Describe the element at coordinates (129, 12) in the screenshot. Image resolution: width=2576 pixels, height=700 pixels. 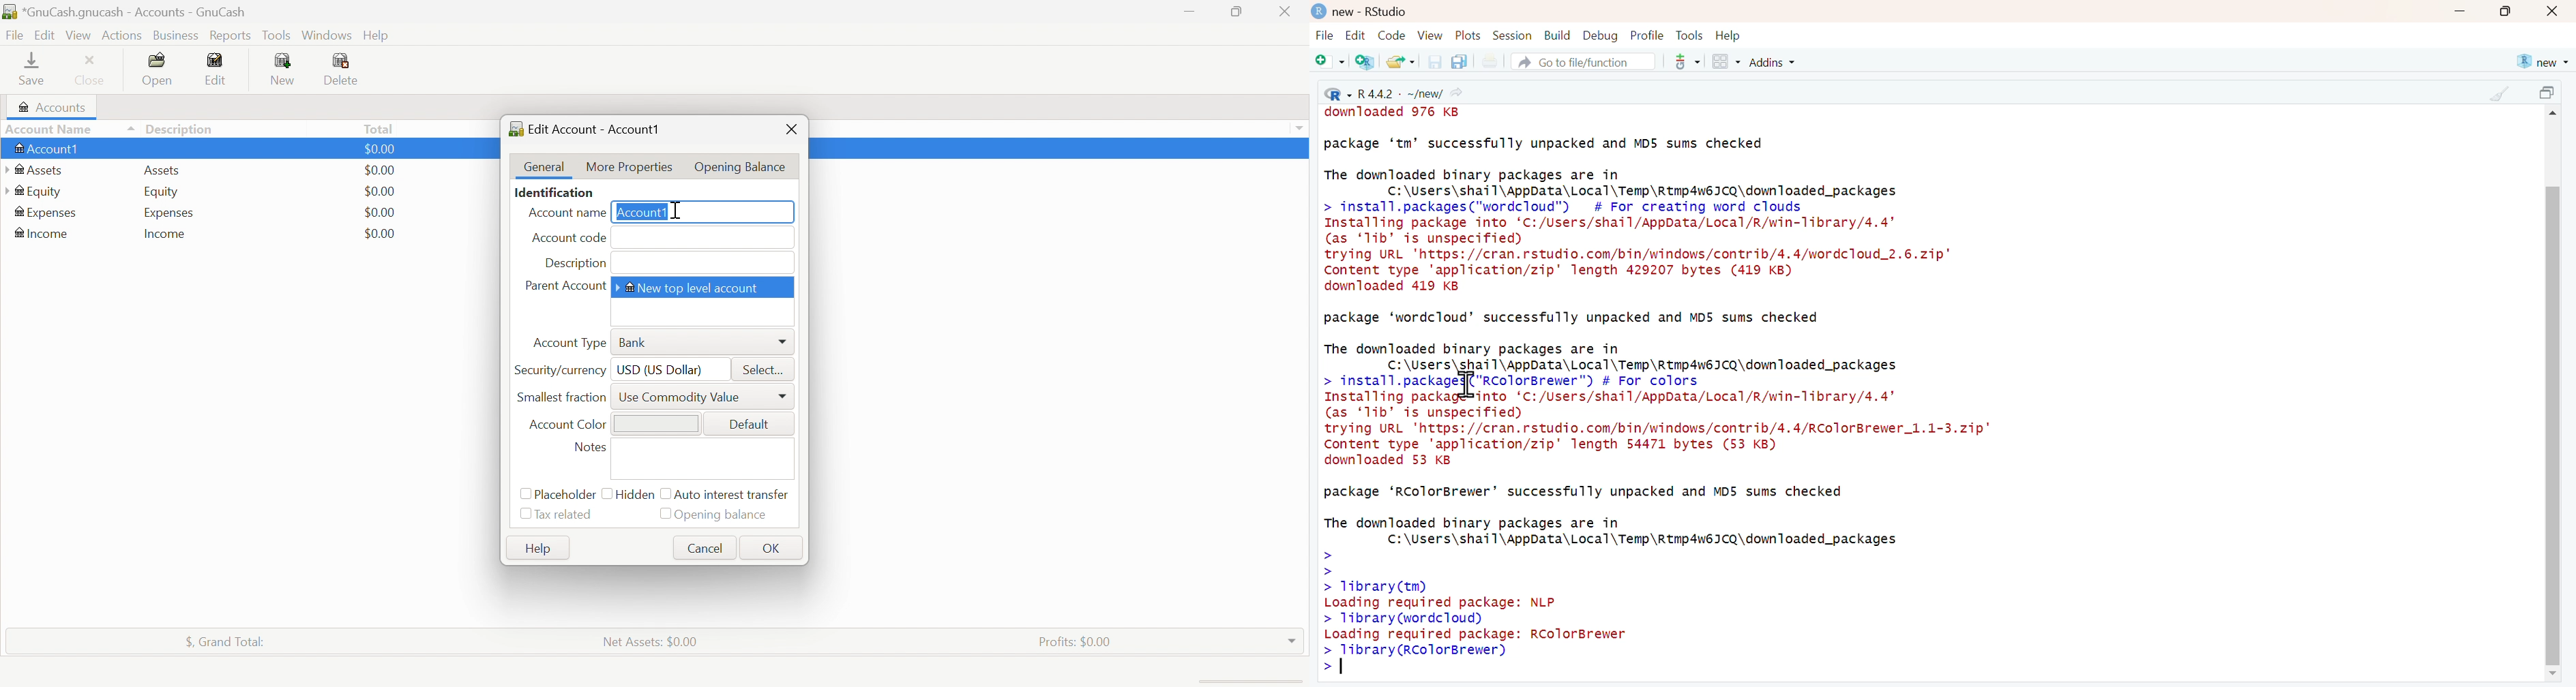
I see `*GnuCash.gnucash - Accounts - GnuCash` at that location.